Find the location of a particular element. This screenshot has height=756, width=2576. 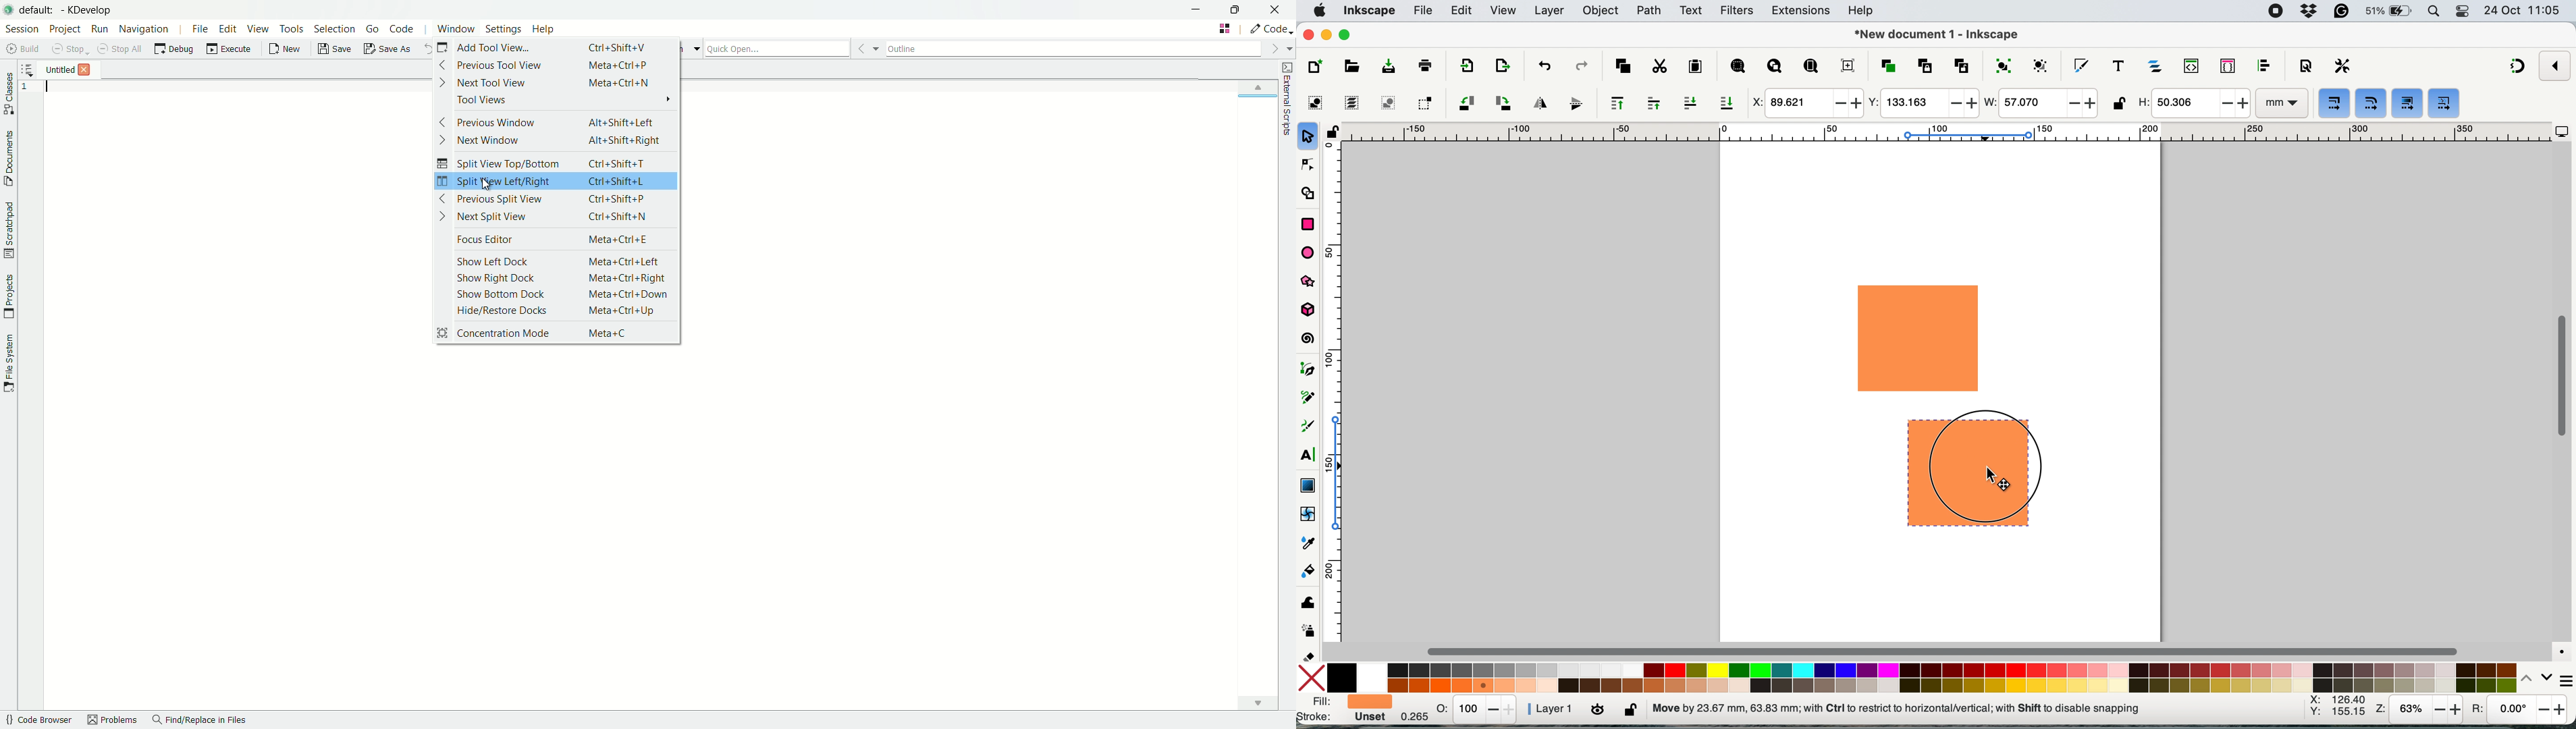

zoom is located at coordinates (2419, 710).